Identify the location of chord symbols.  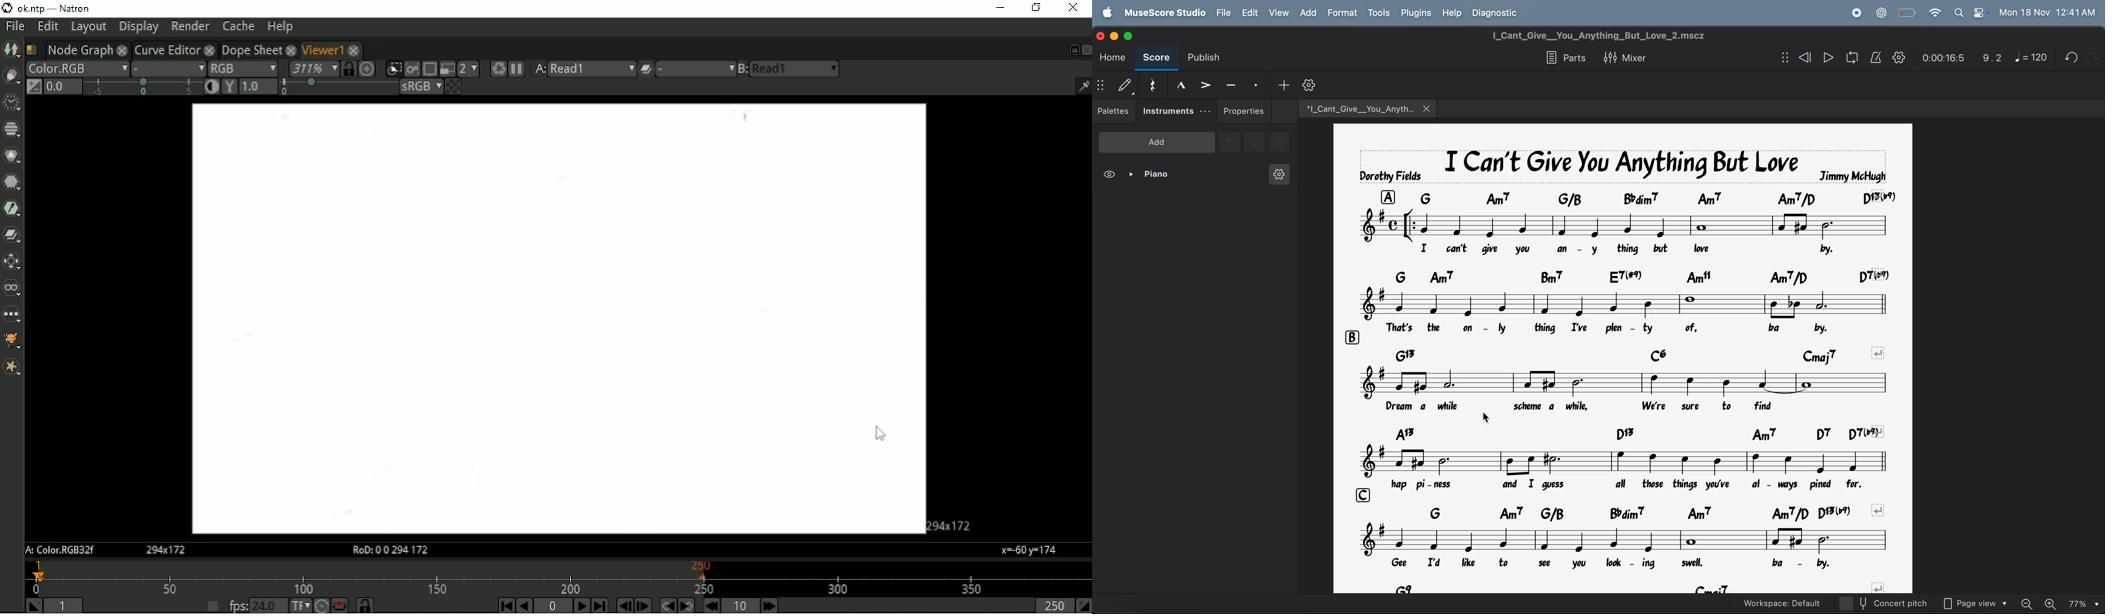
(1625, 587).